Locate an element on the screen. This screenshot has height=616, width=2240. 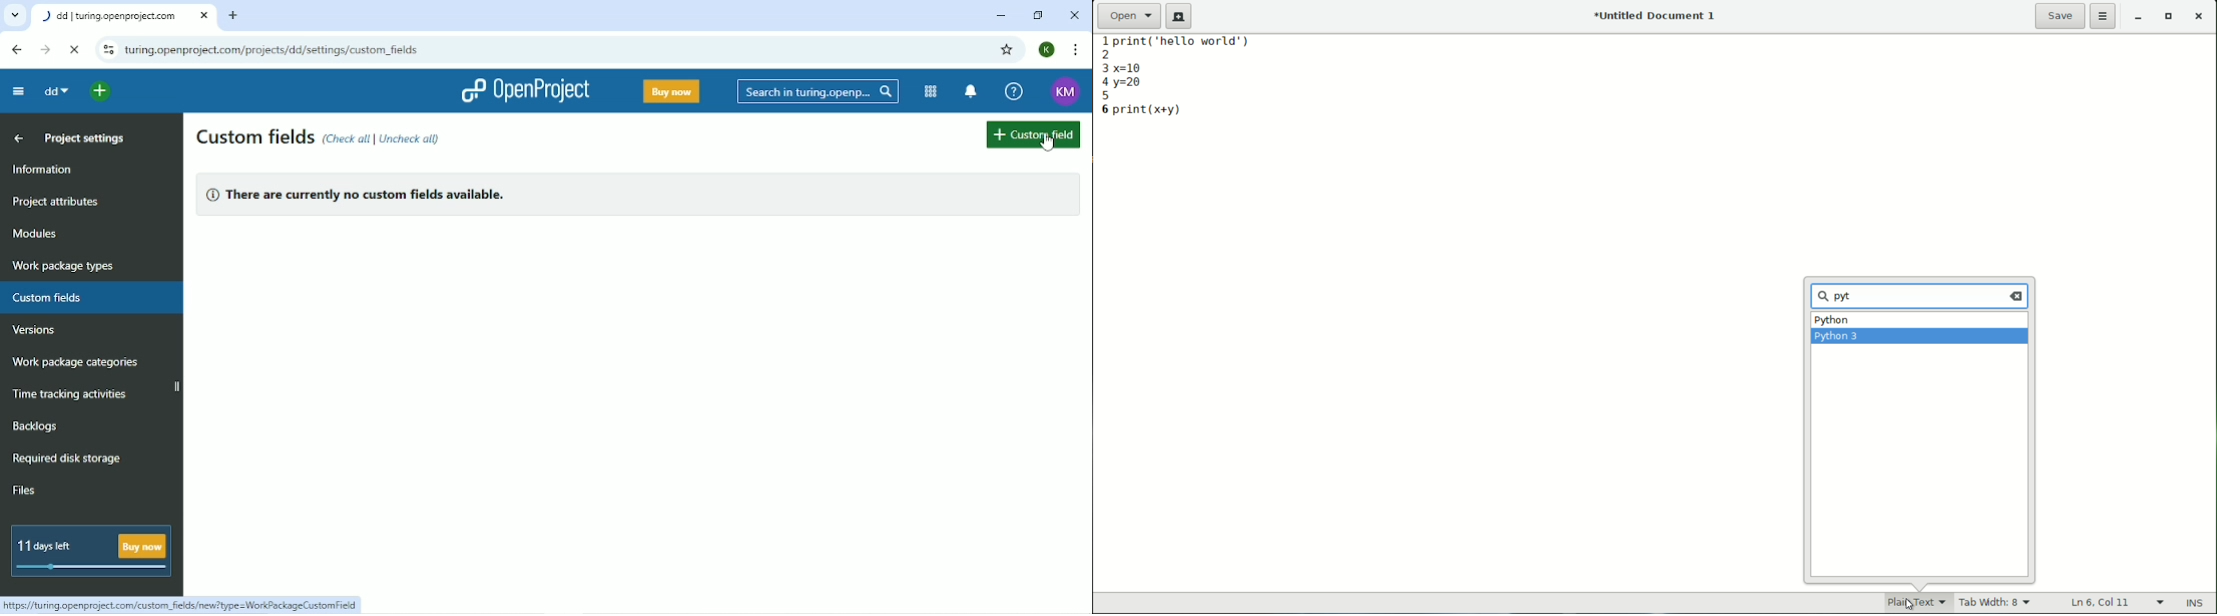
11 days left Buy now is located at coordinates (92, 551).